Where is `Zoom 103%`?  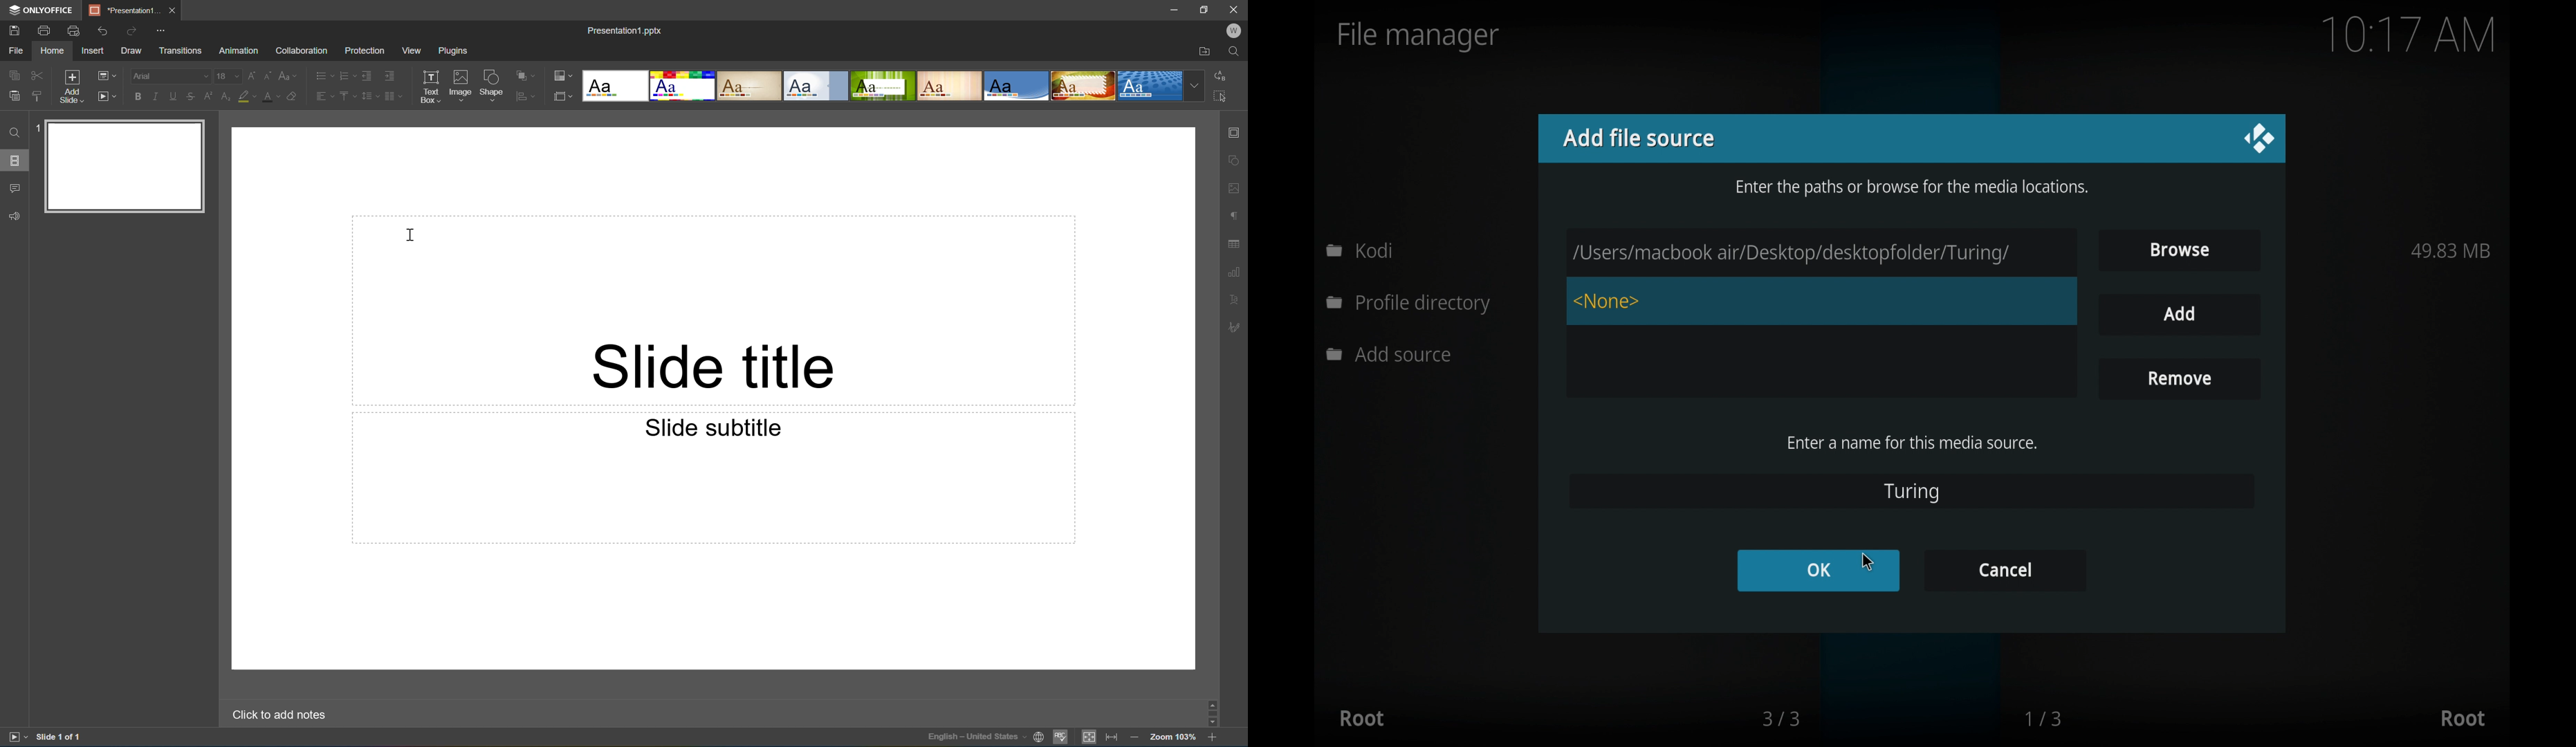
Zoom 103% is located at coordinates (1174, 739).